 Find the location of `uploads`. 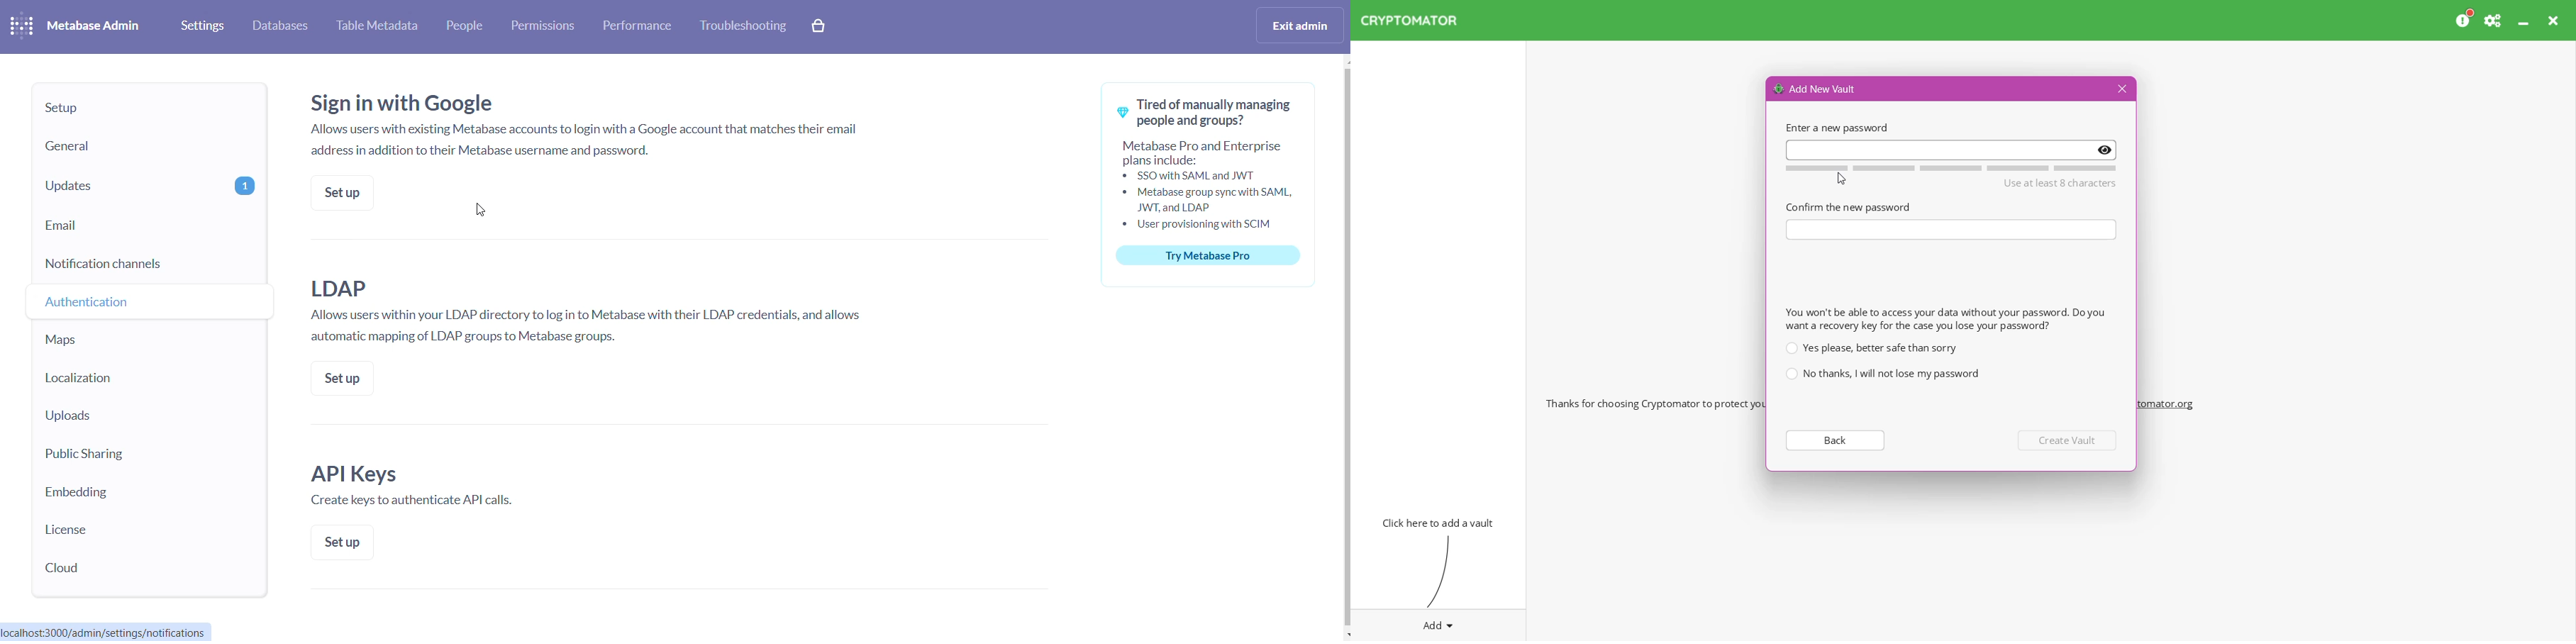

uploads is located at coordinates (118, 418).